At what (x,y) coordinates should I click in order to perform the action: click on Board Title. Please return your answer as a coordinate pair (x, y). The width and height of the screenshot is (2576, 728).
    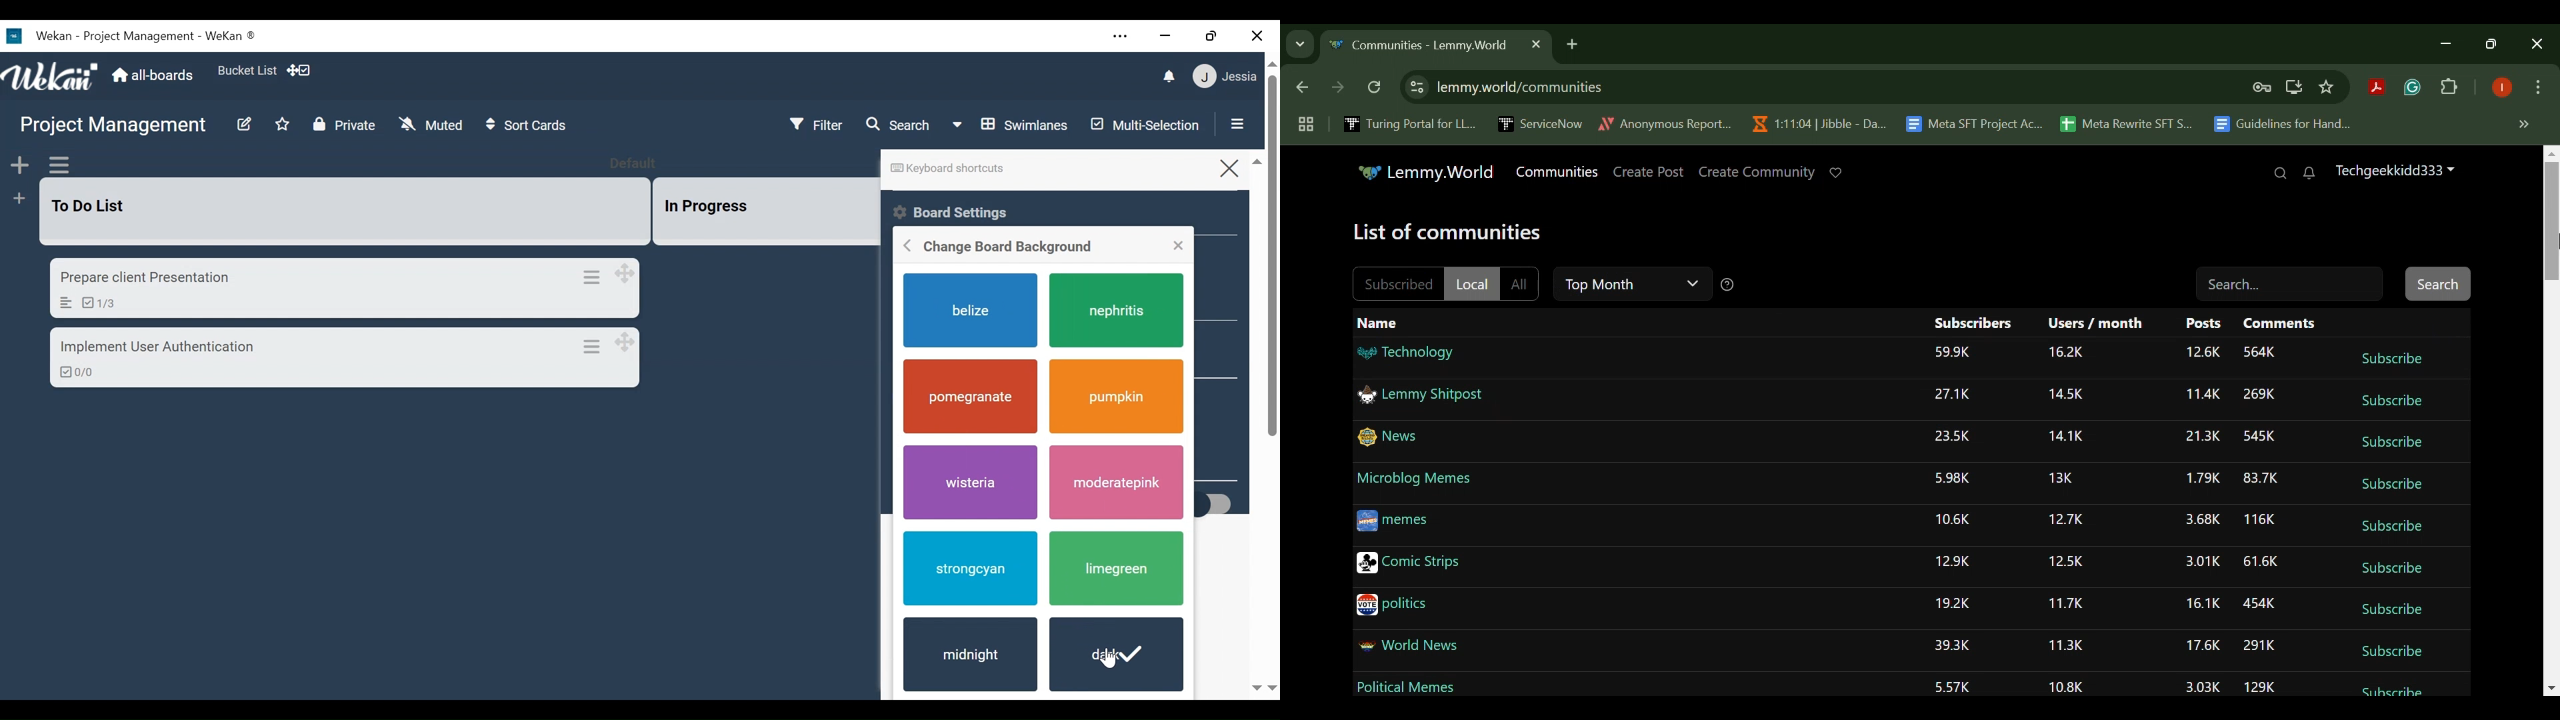
    Looking at the image, I should click on (115, 127).